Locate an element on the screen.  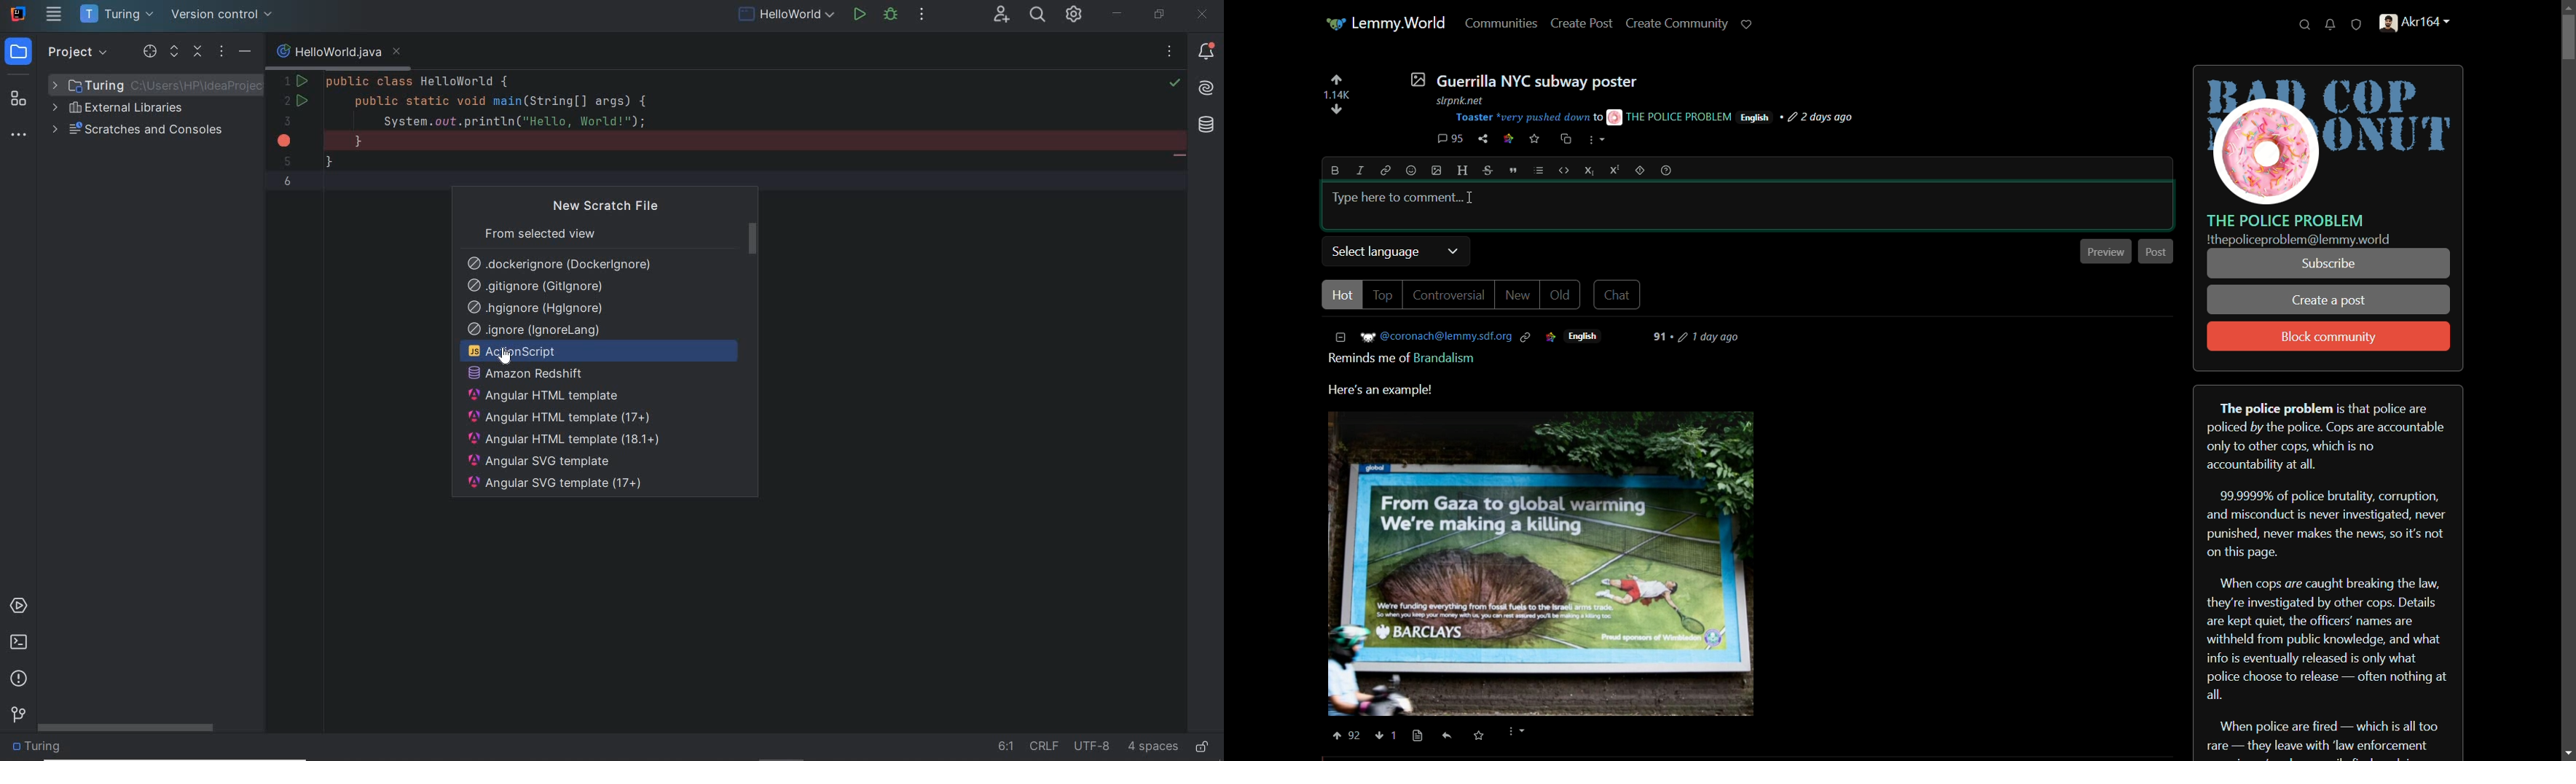
diwnvote is located at coordinates (1337, 111).